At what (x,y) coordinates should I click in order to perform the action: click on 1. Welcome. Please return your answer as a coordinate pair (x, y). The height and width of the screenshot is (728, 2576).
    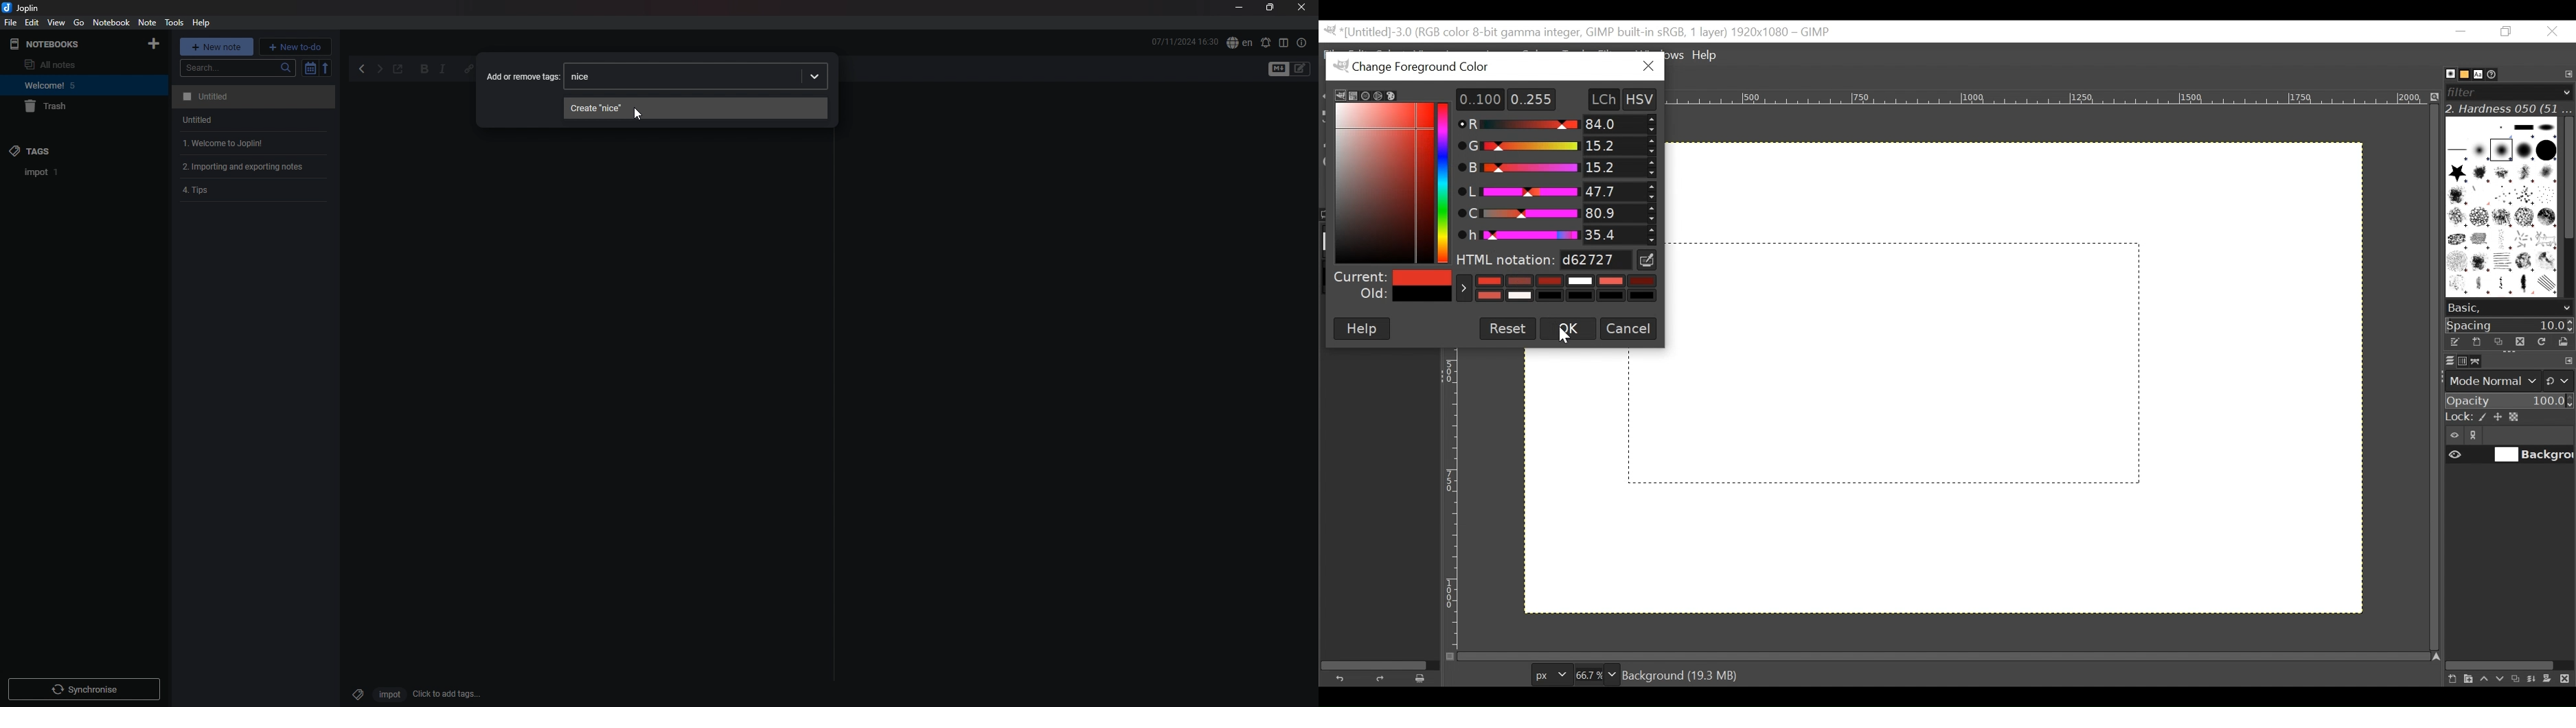
    Looking at the image, I should click on (218, 143).